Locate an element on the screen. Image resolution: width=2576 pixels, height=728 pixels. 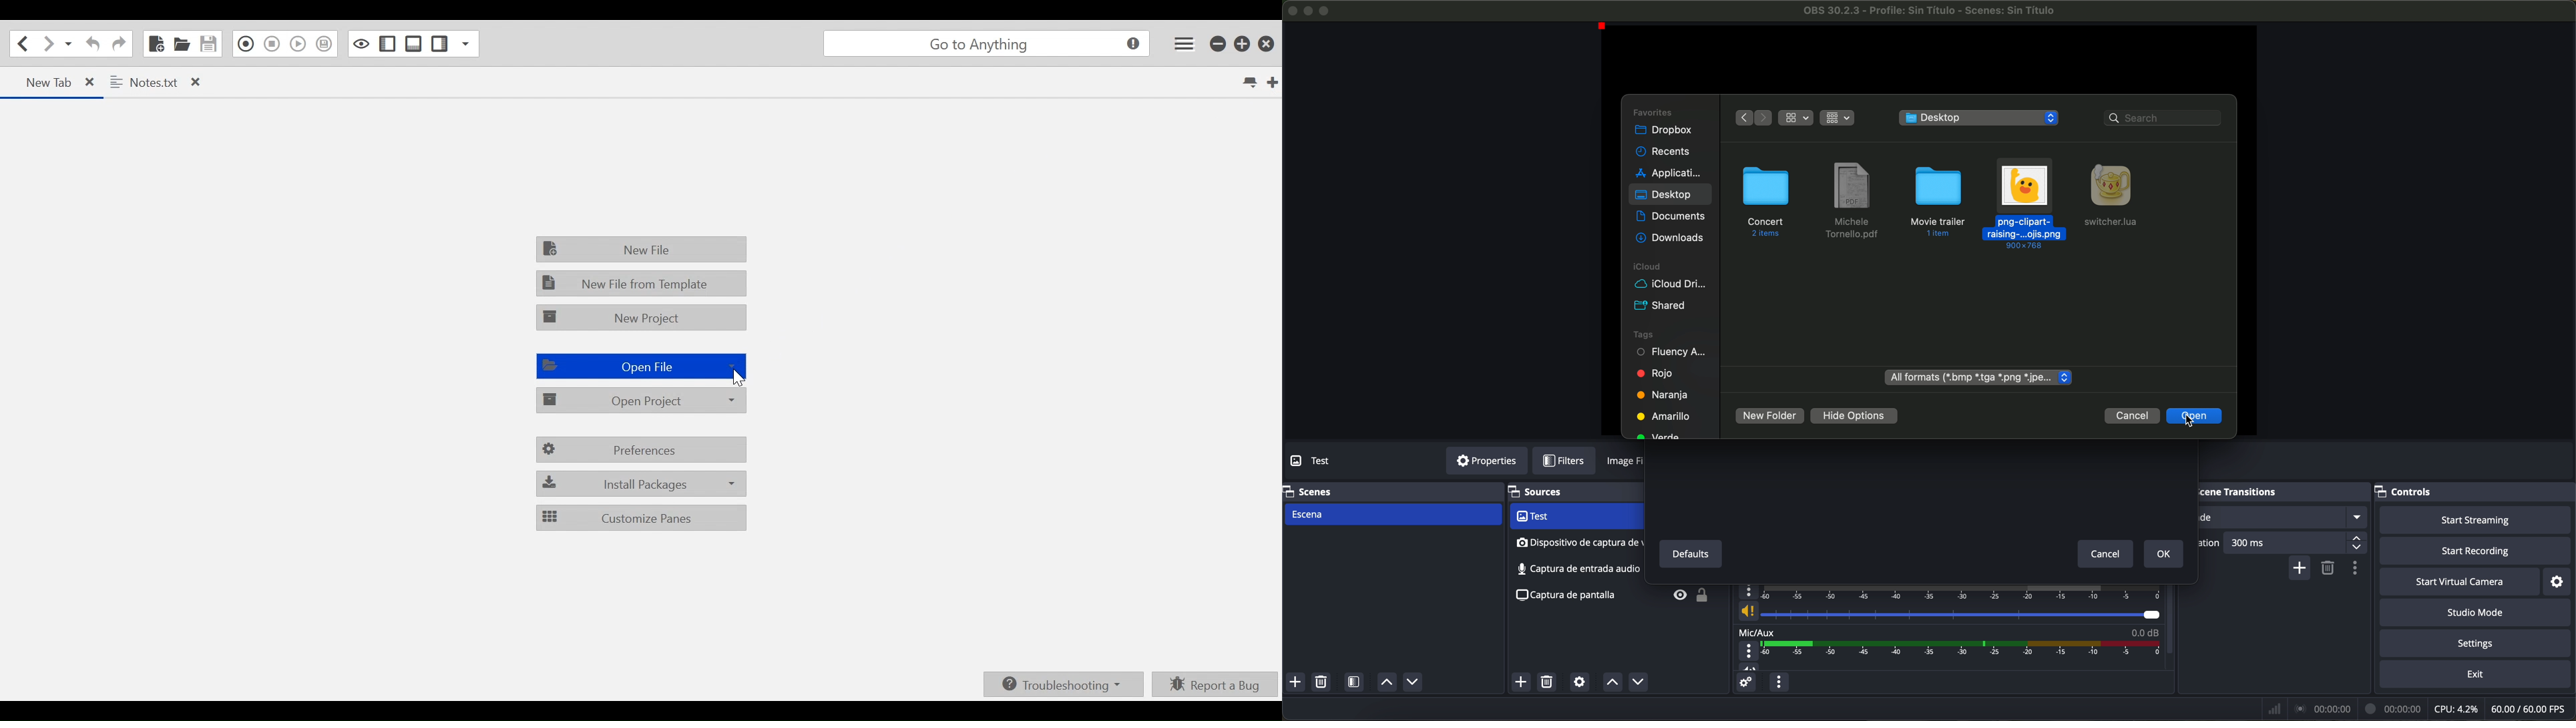
grid view is located at coordinates (1838, 119).